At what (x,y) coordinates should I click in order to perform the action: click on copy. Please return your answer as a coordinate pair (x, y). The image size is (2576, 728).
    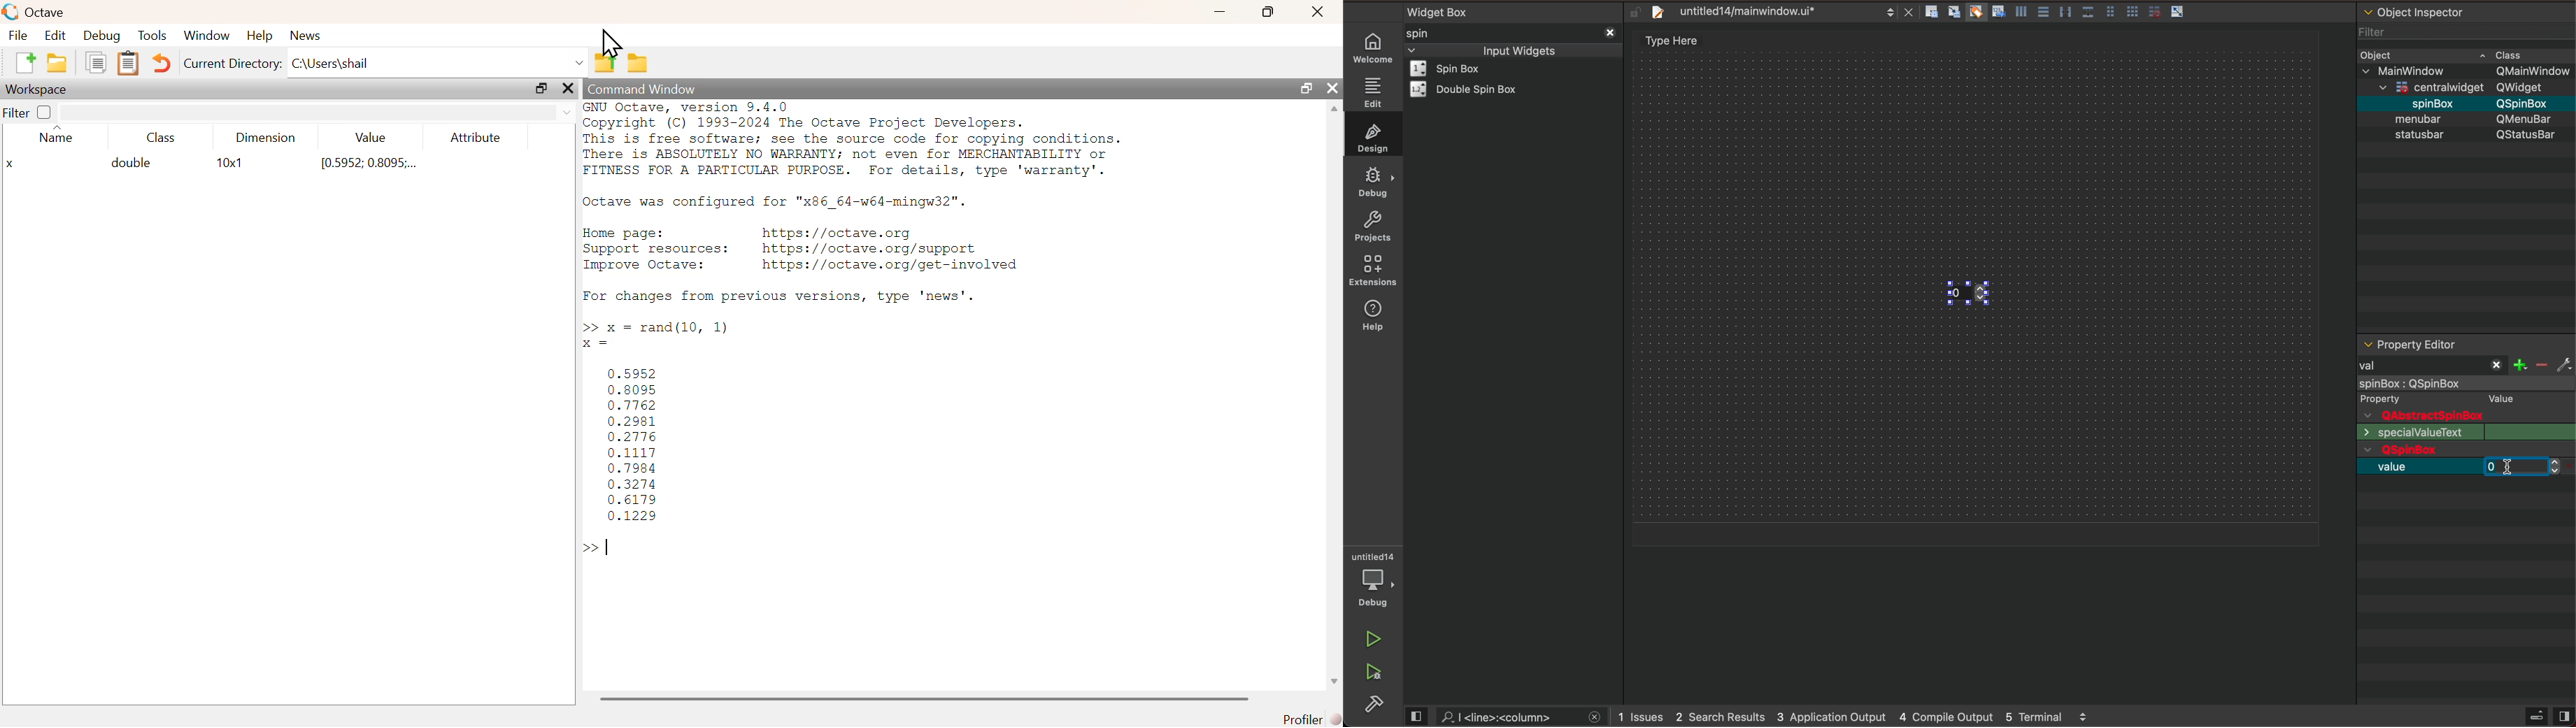
    Looking at the image, I should click on (94, 62).